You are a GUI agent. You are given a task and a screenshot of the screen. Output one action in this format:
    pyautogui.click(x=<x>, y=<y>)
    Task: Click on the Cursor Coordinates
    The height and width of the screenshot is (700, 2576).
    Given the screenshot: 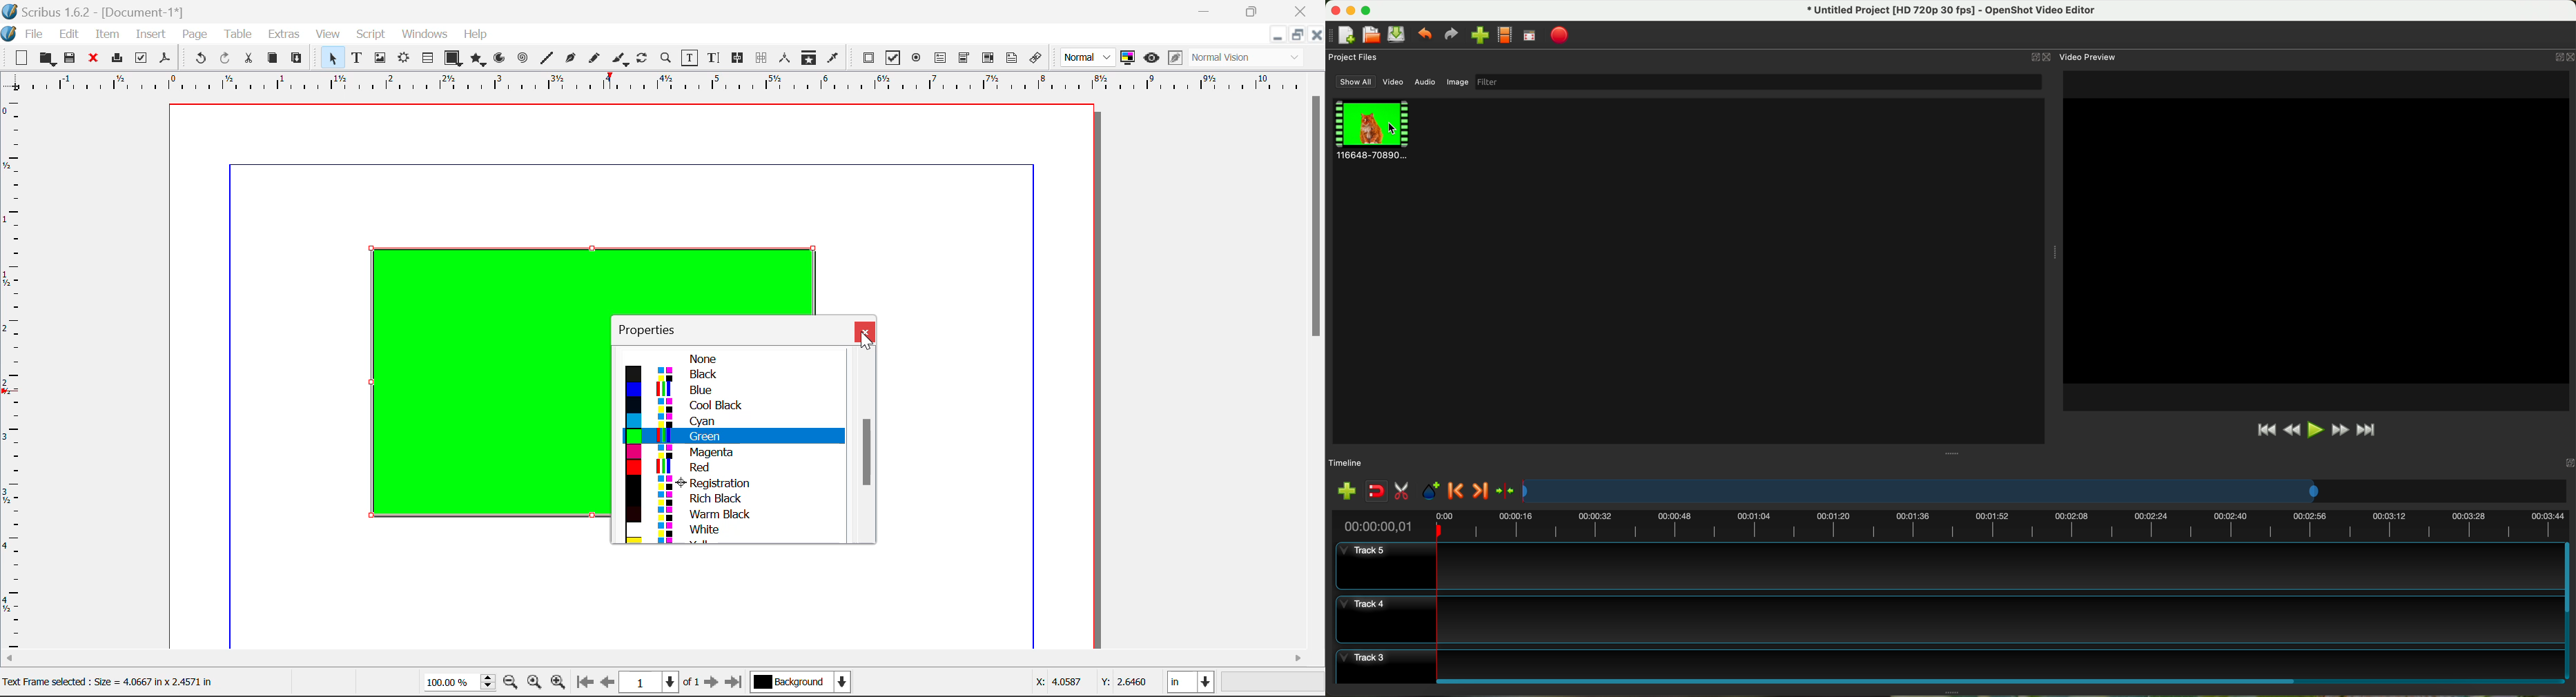 What is the action you would take?
    pyautogui.click(x=1093, y=684)
    